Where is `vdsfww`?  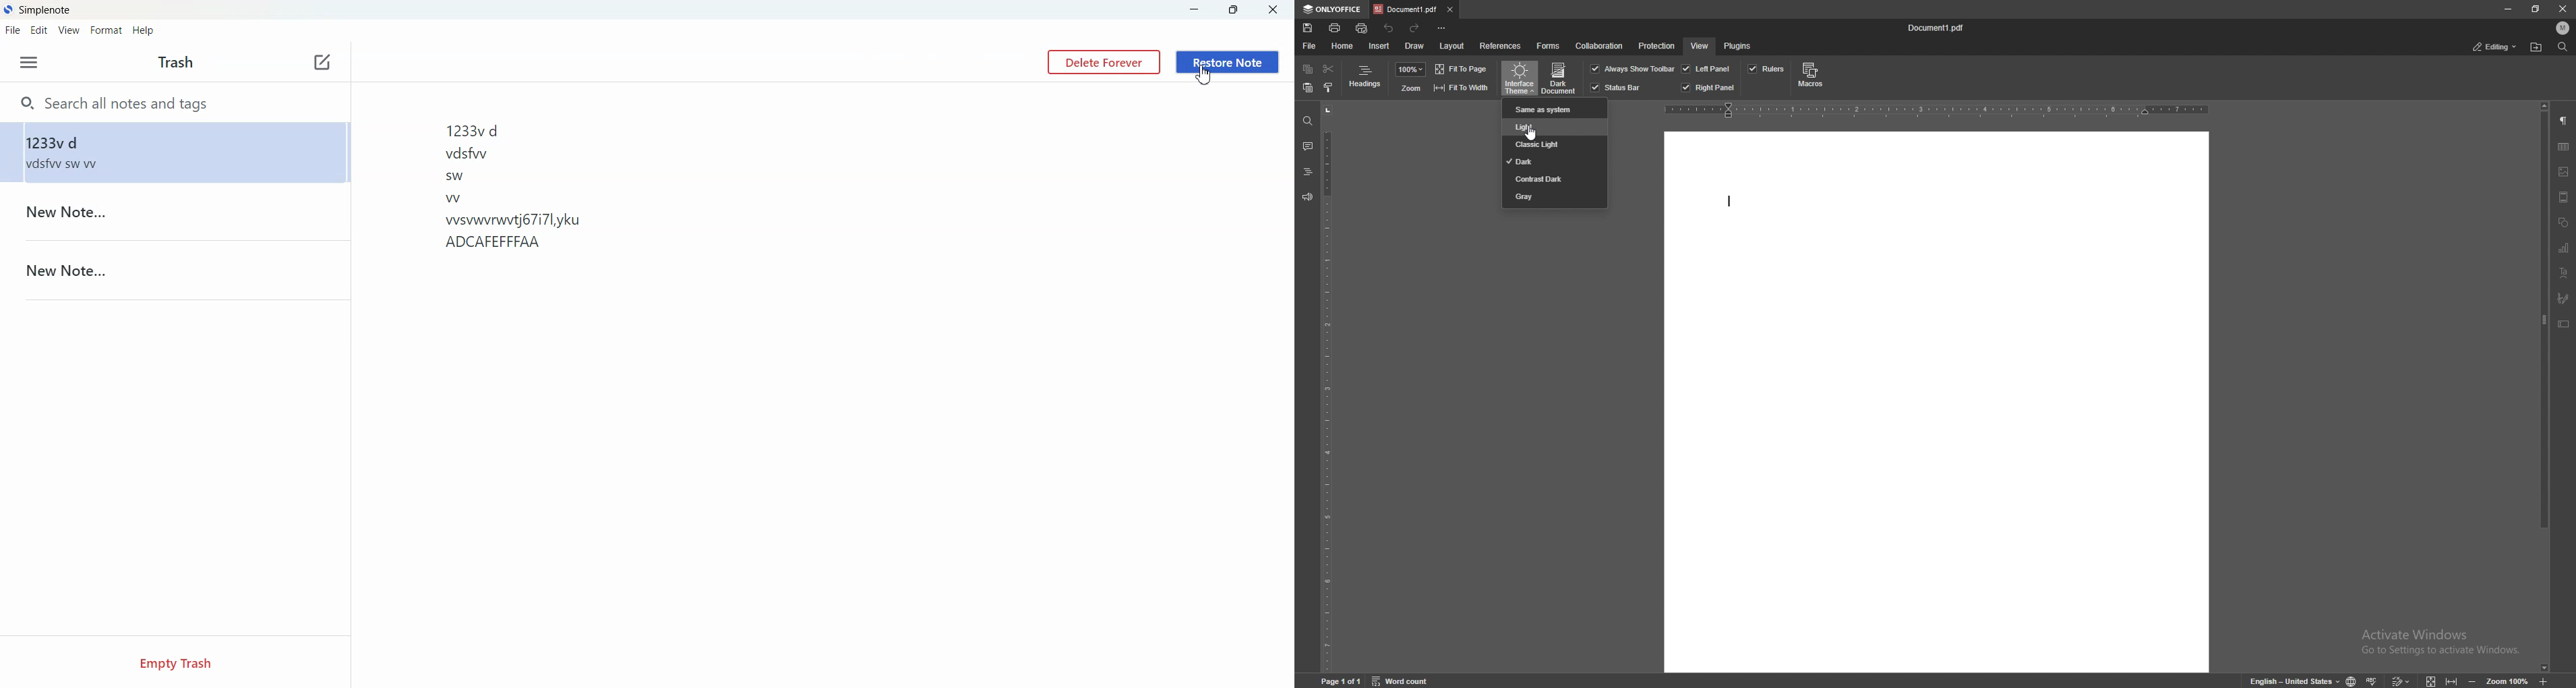
vdsfww is located at coordinates (467, 154).